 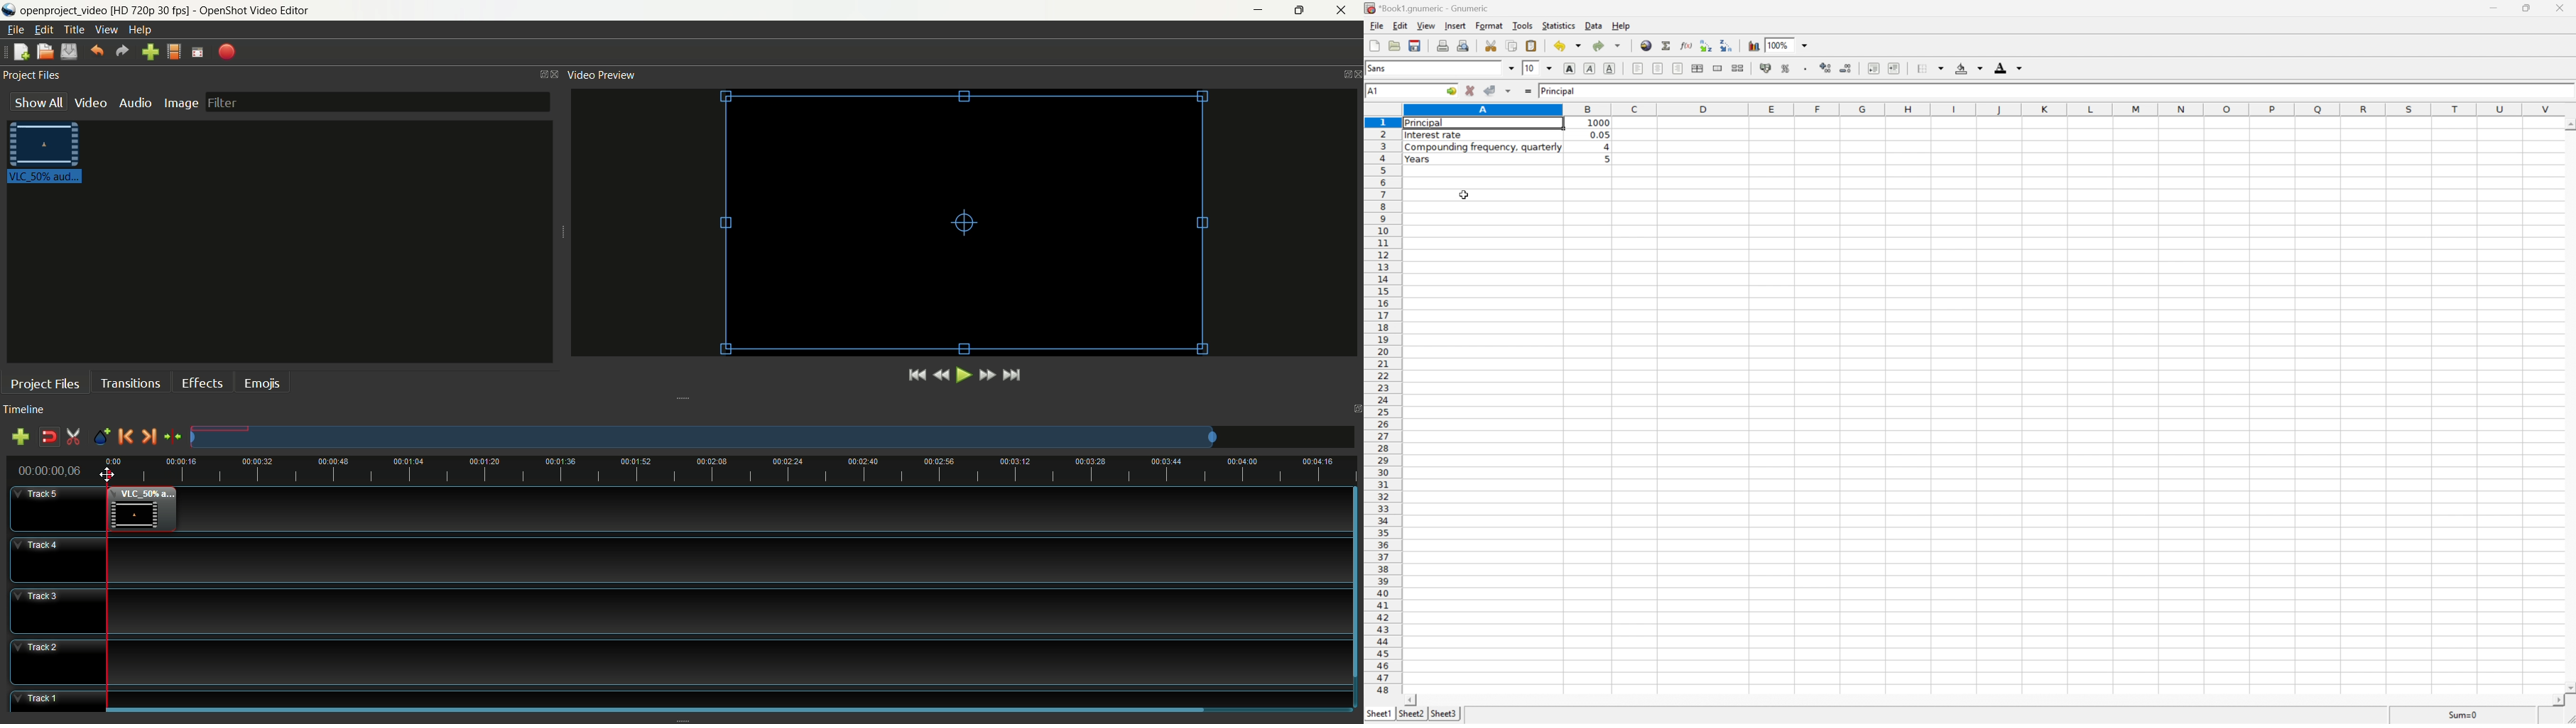 What do you see at coordinates (1344, 11) in the screenshot?
I see `close` at bounding box center [1344, 11].